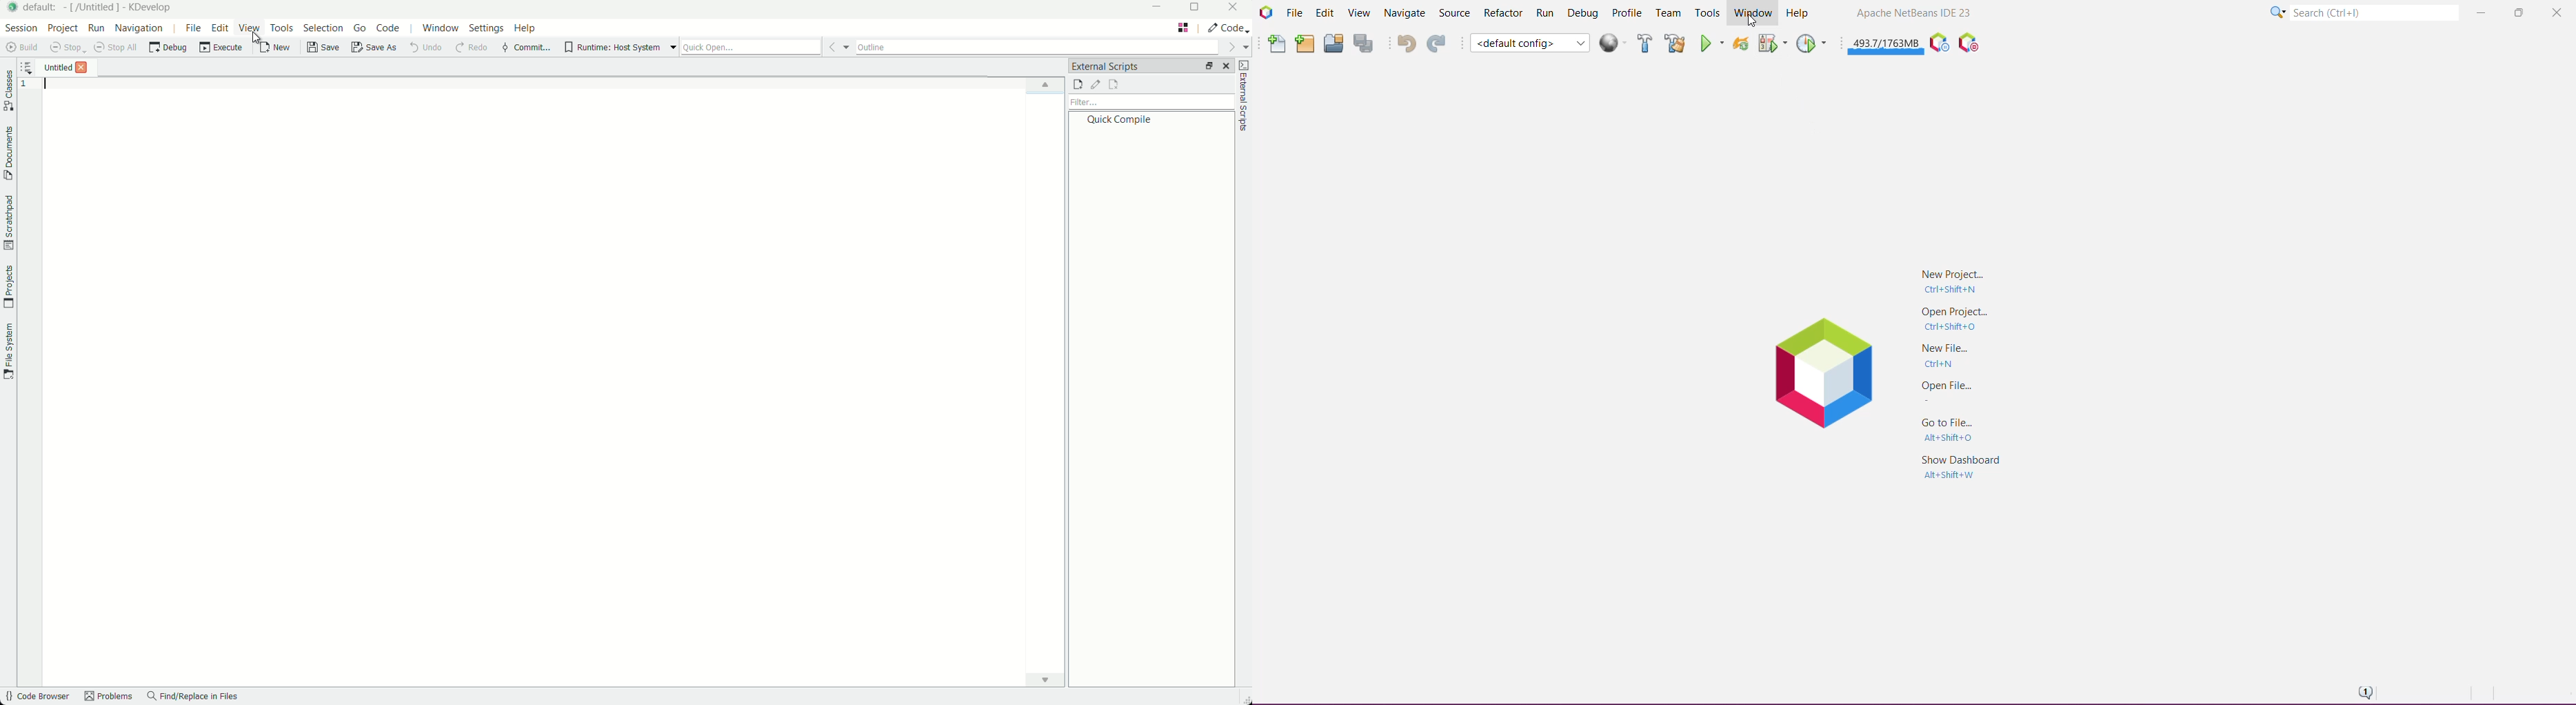  Describe the element at coordinates (526, 48) in the screenshot. I see `commit` at that location.